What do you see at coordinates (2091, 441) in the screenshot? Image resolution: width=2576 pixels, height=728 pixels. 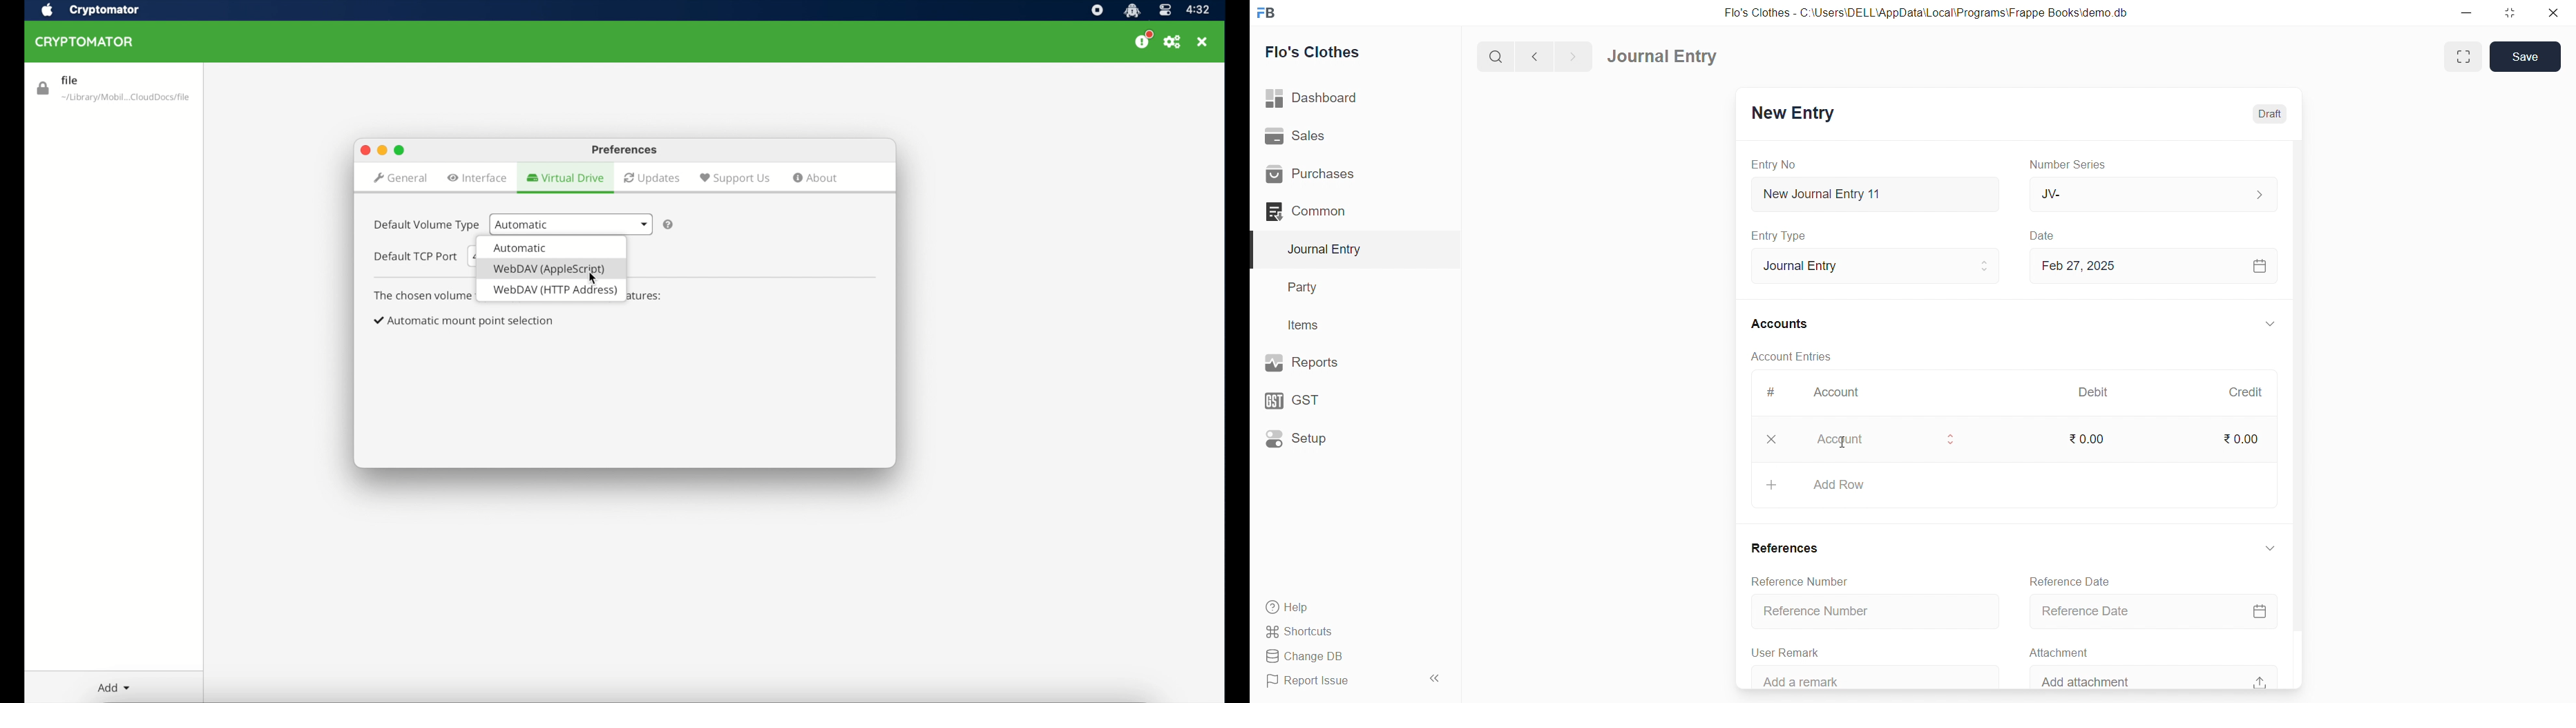 I see `₹0.00` at bounding box center [2091, 441].